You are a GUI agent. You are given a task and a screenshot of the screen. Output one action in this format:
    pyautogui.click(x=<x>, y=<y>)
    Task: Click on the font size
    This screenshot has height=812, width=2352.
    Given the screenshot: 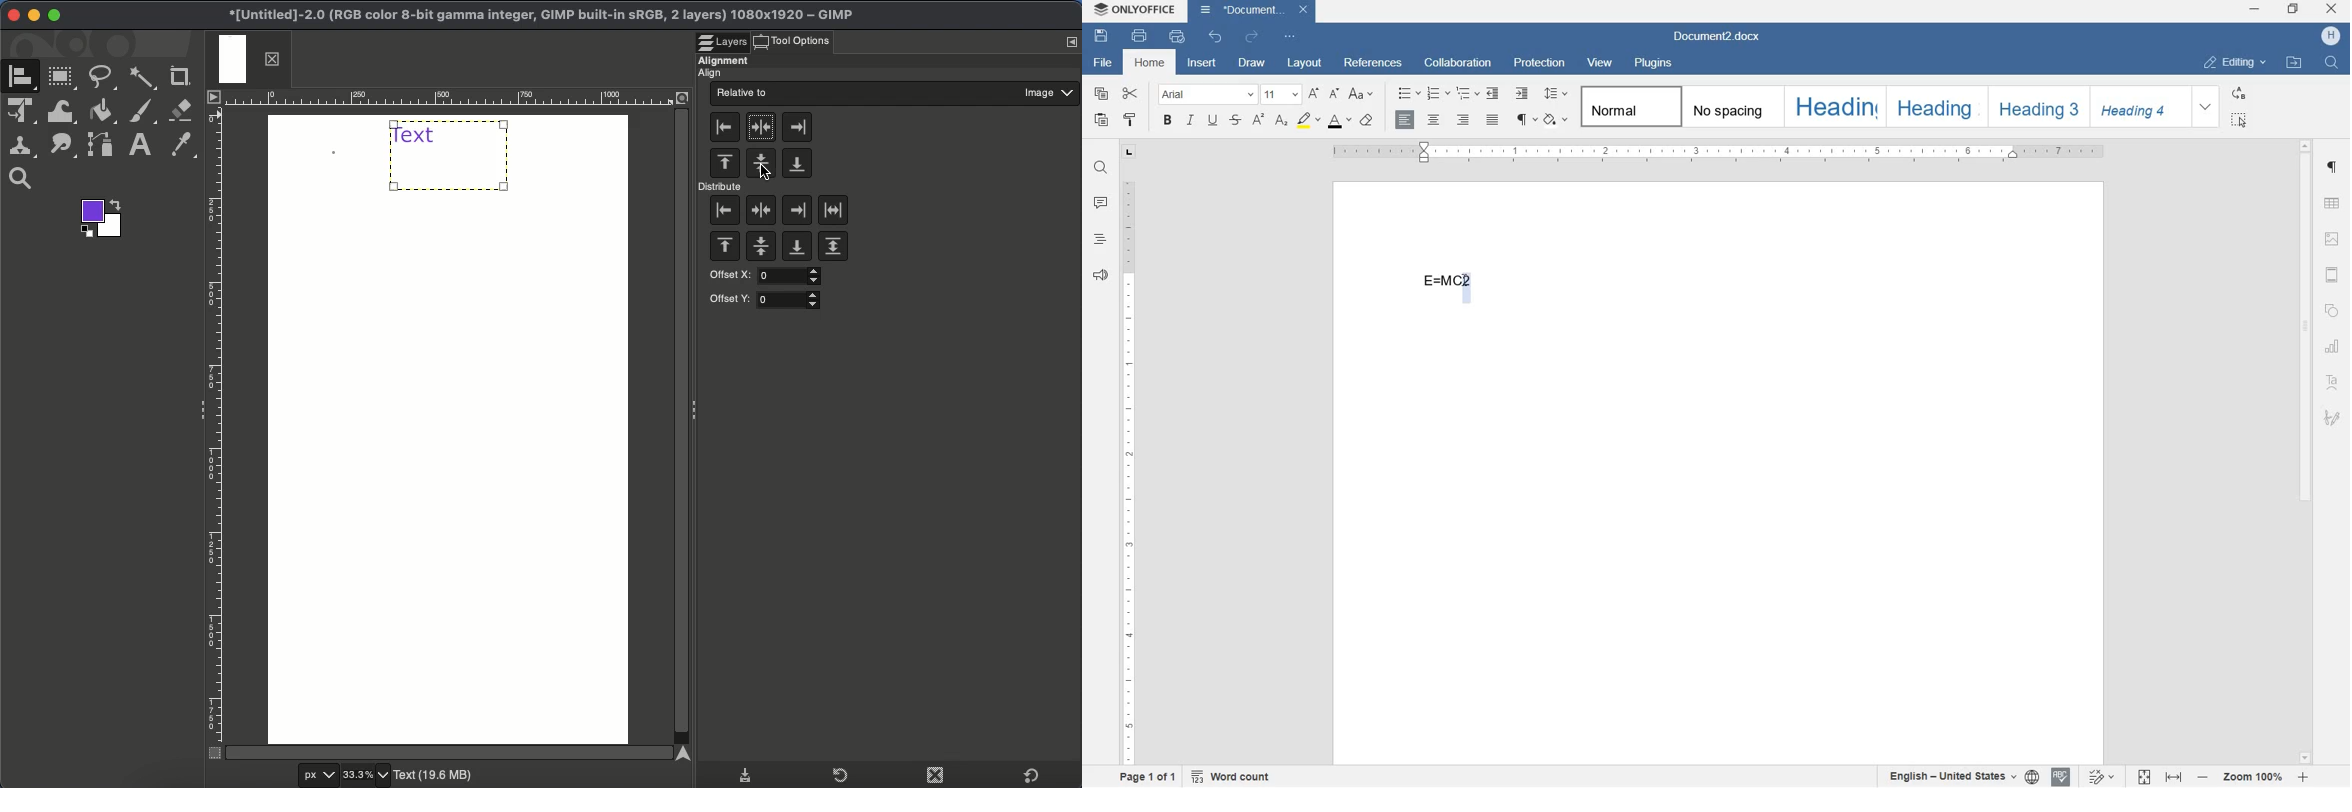 What is the action you would take?
    pyautogui.click(x=1282, y=94)
    